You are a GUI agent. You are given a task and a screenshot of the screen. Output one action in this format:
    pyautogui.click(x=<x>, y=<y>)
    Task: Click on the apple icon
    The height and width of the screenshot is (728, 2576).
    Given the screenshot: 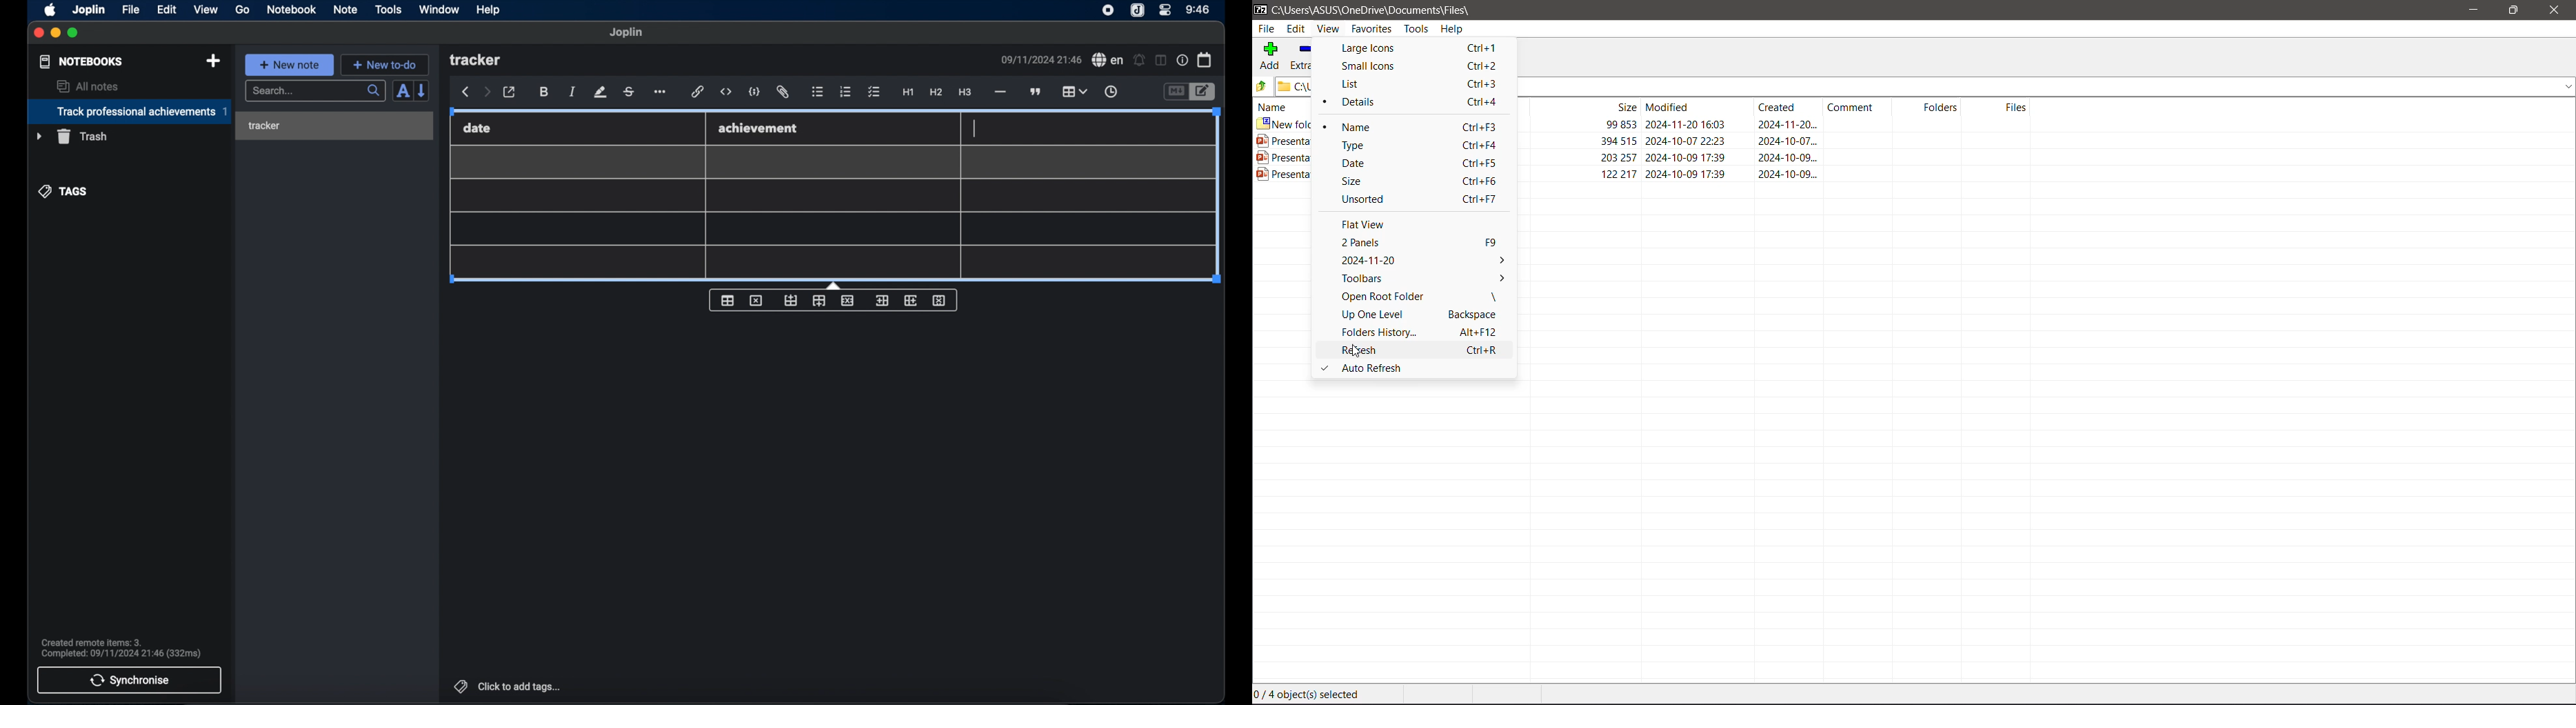 What is the action you would take?
    pyautogui.click(x=51, y=10)
    